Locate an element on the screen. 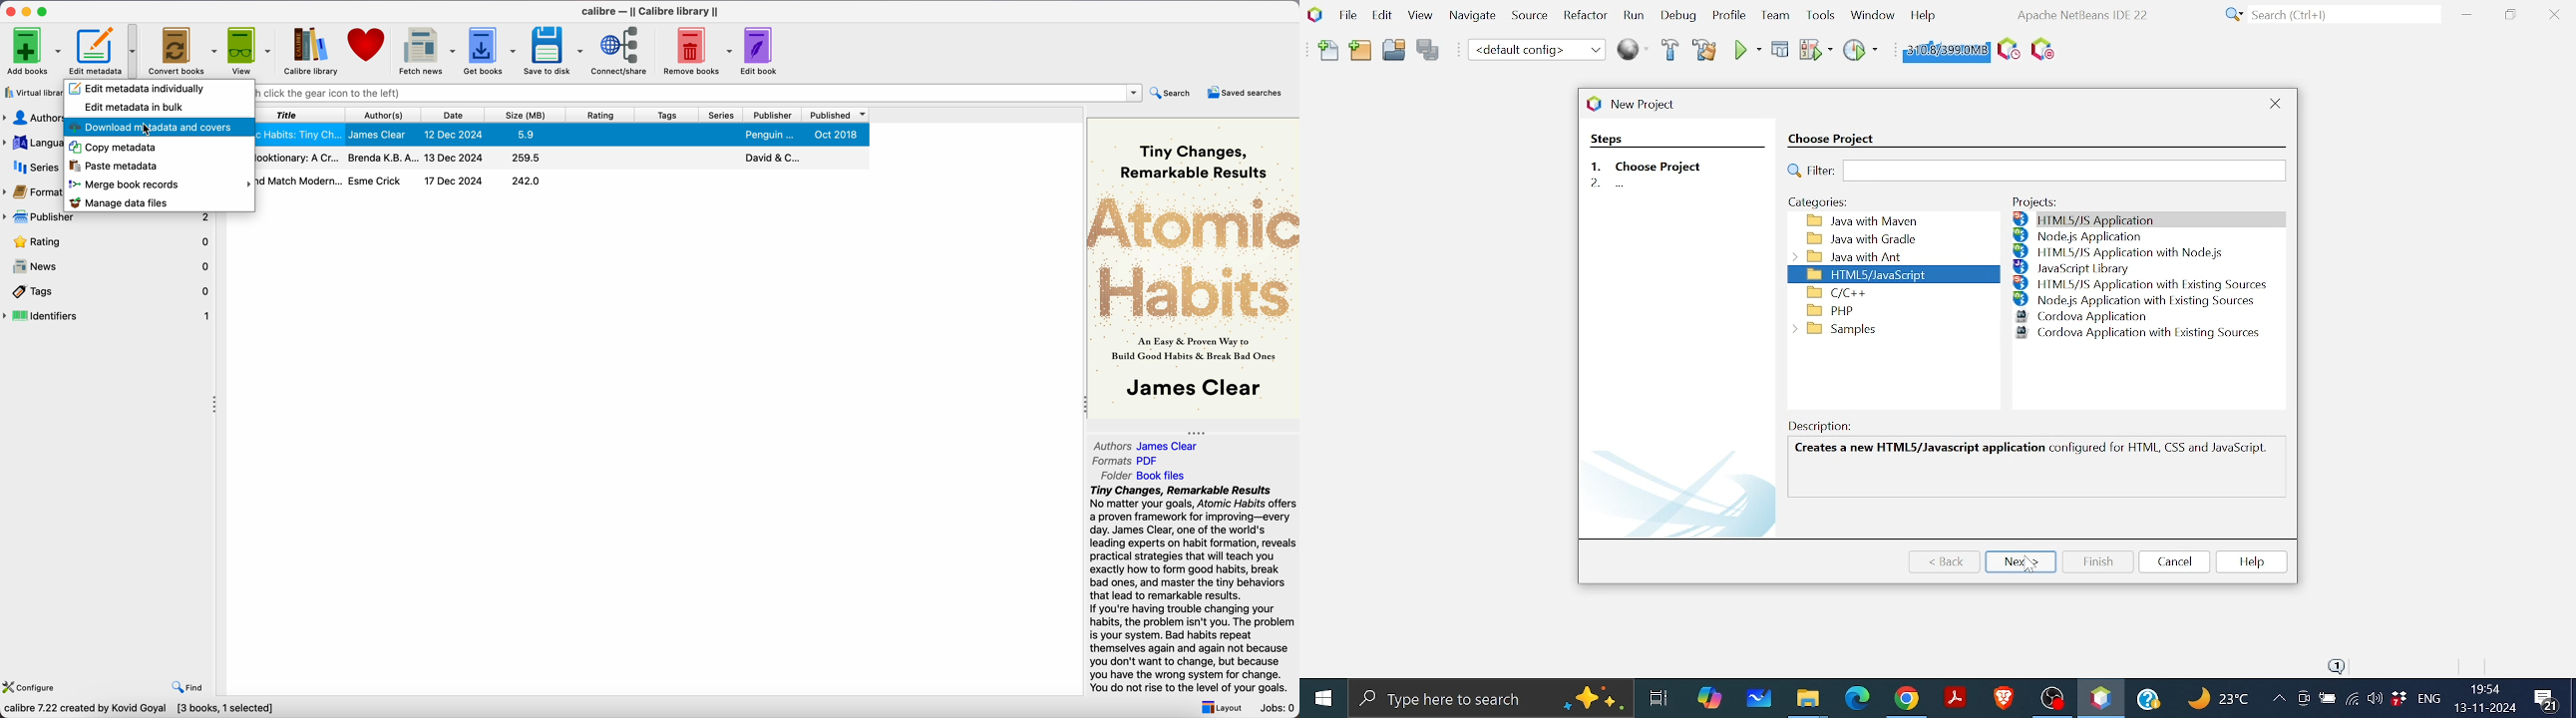  book cover preview is located at coordinates (1194, 269).